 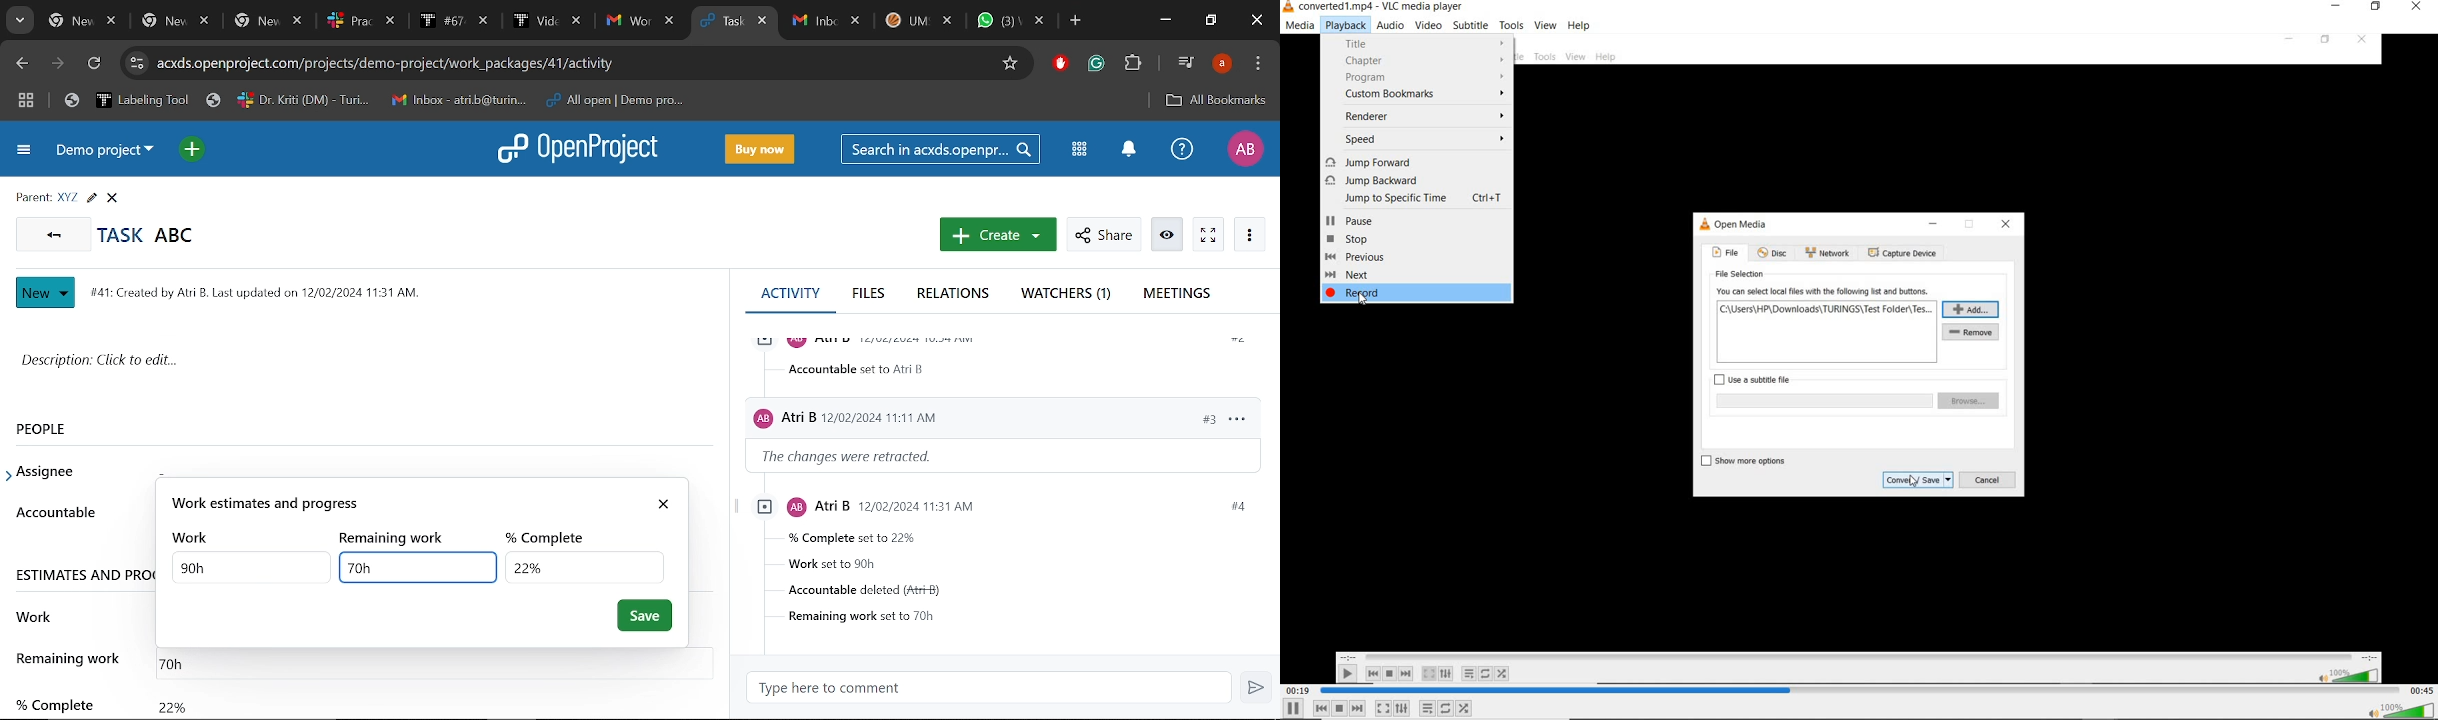 I want to click on random, so click(x=1463, y=709).